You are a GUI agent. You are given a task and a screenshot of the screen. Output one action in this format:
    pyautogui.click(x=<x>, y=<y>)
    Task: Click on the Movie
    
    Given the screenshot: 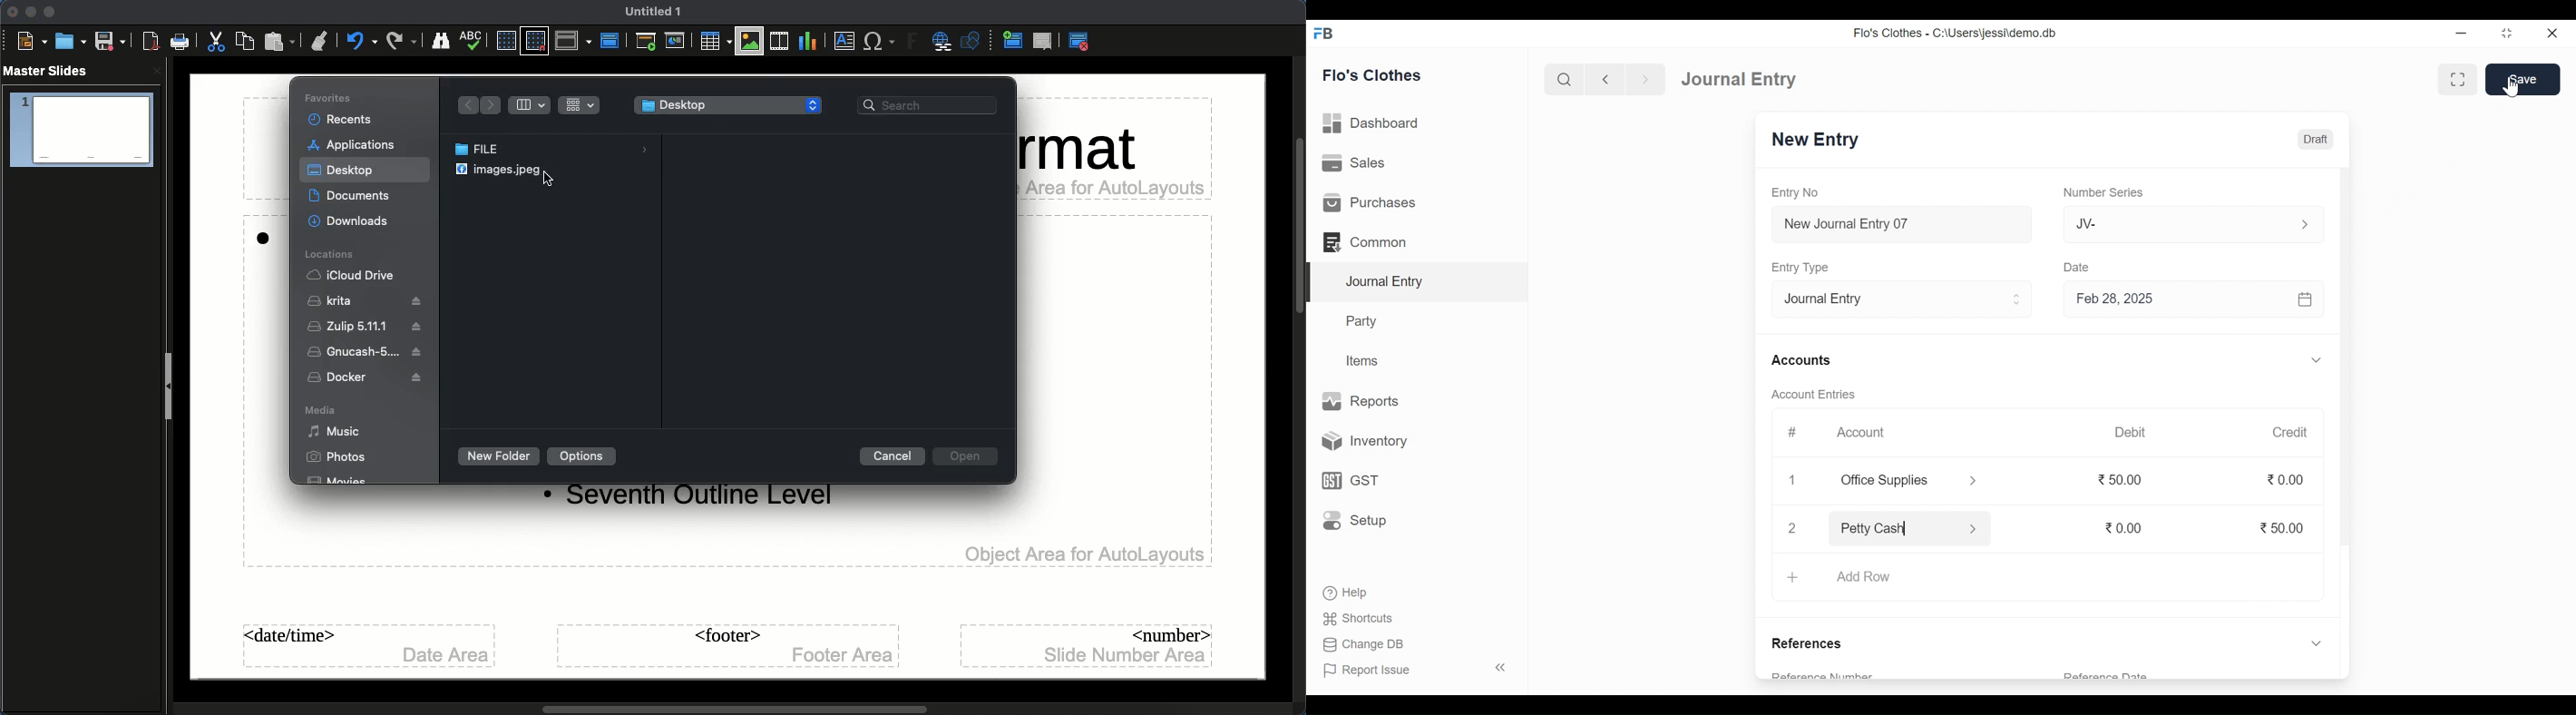 What is the action you would take?
    pyautogui.click(x=339, y=481)
    